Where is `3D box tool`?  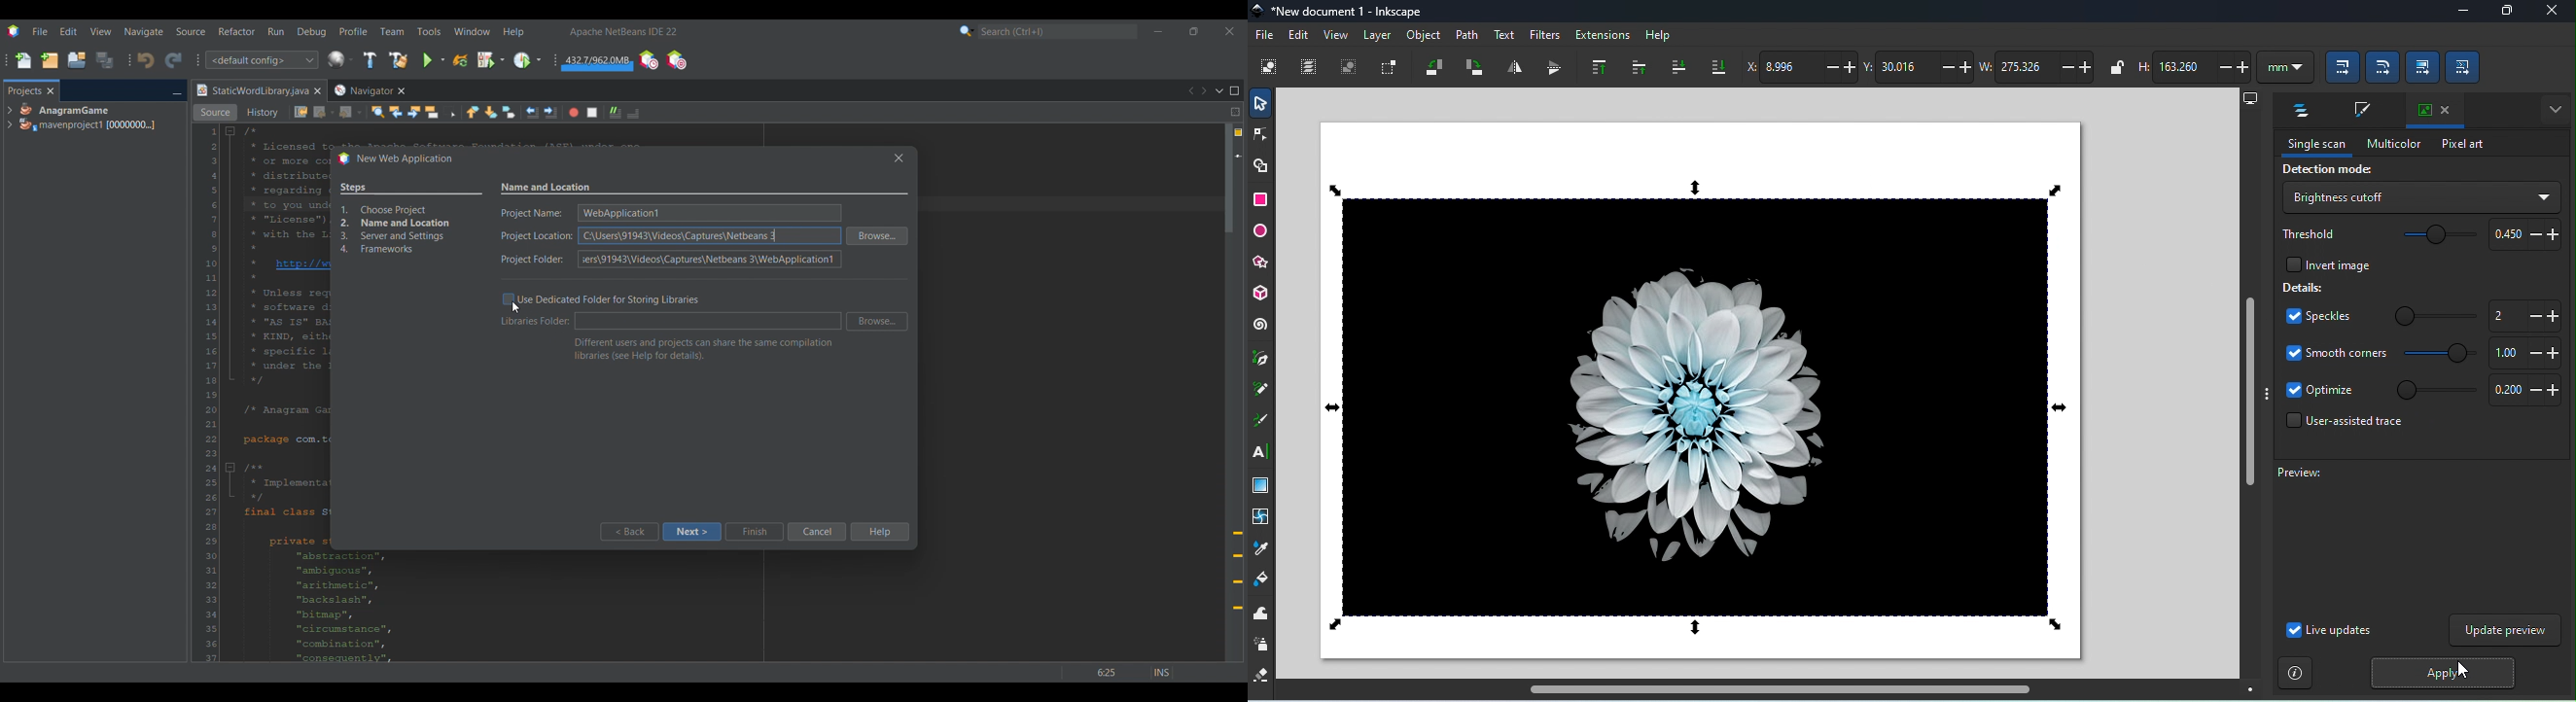 3D box tool is located at coordinates (1260, 294).